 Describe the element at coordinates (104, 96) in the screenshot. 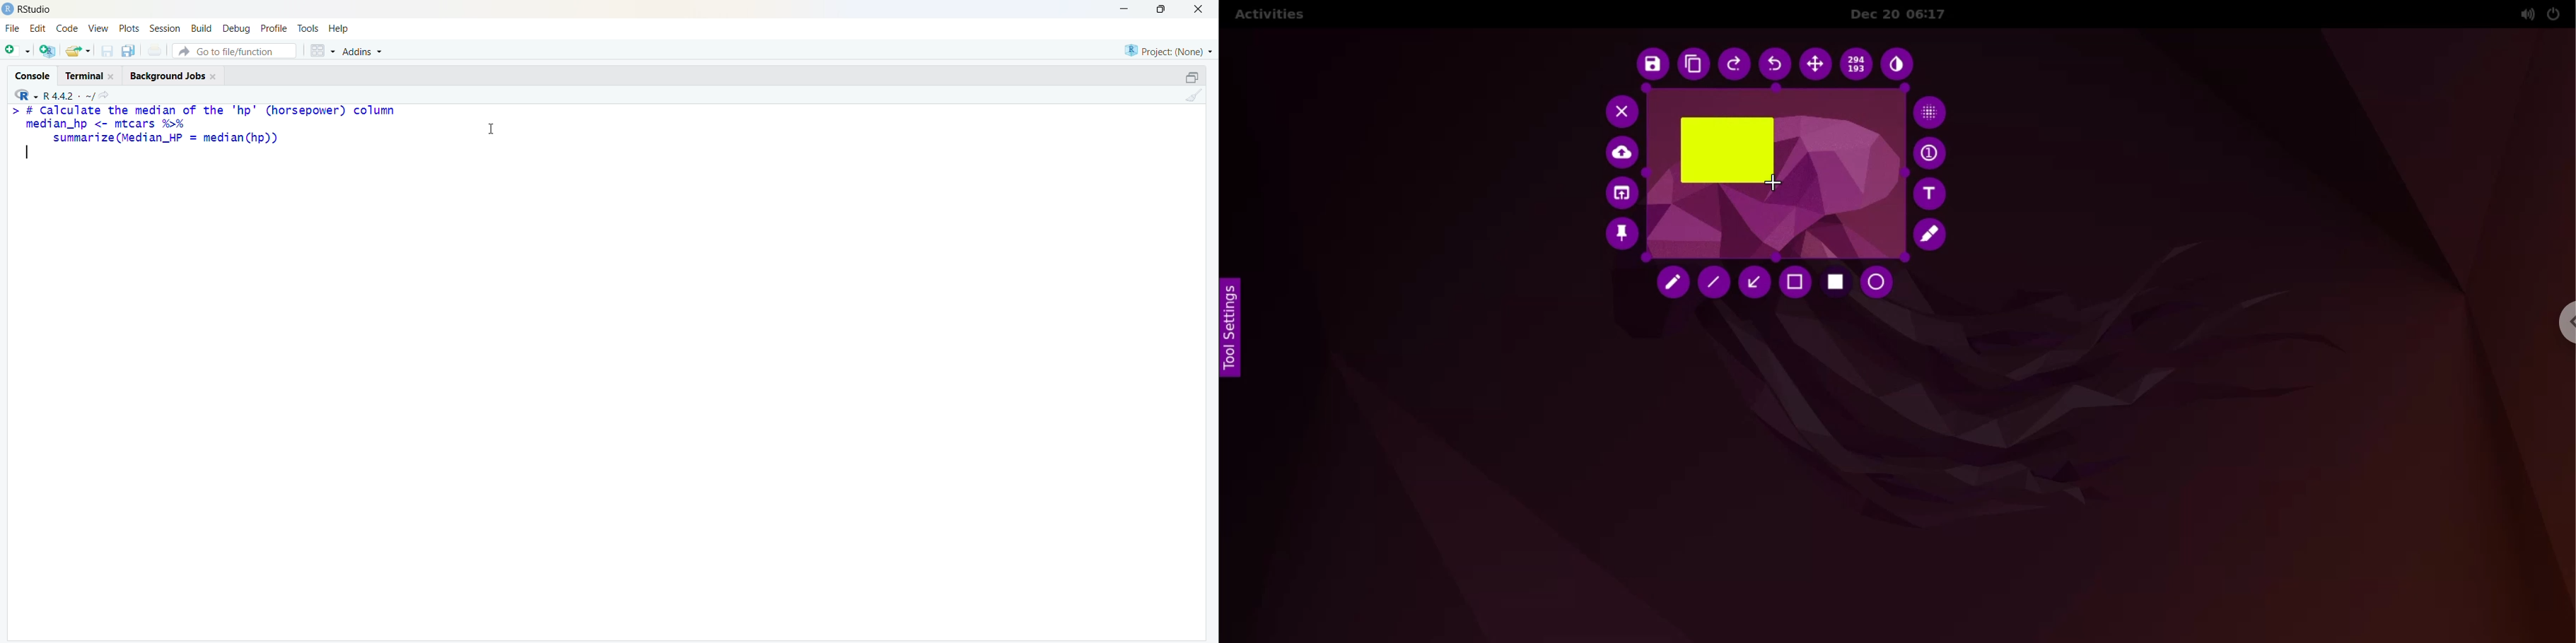

I see `share icon` at that location.